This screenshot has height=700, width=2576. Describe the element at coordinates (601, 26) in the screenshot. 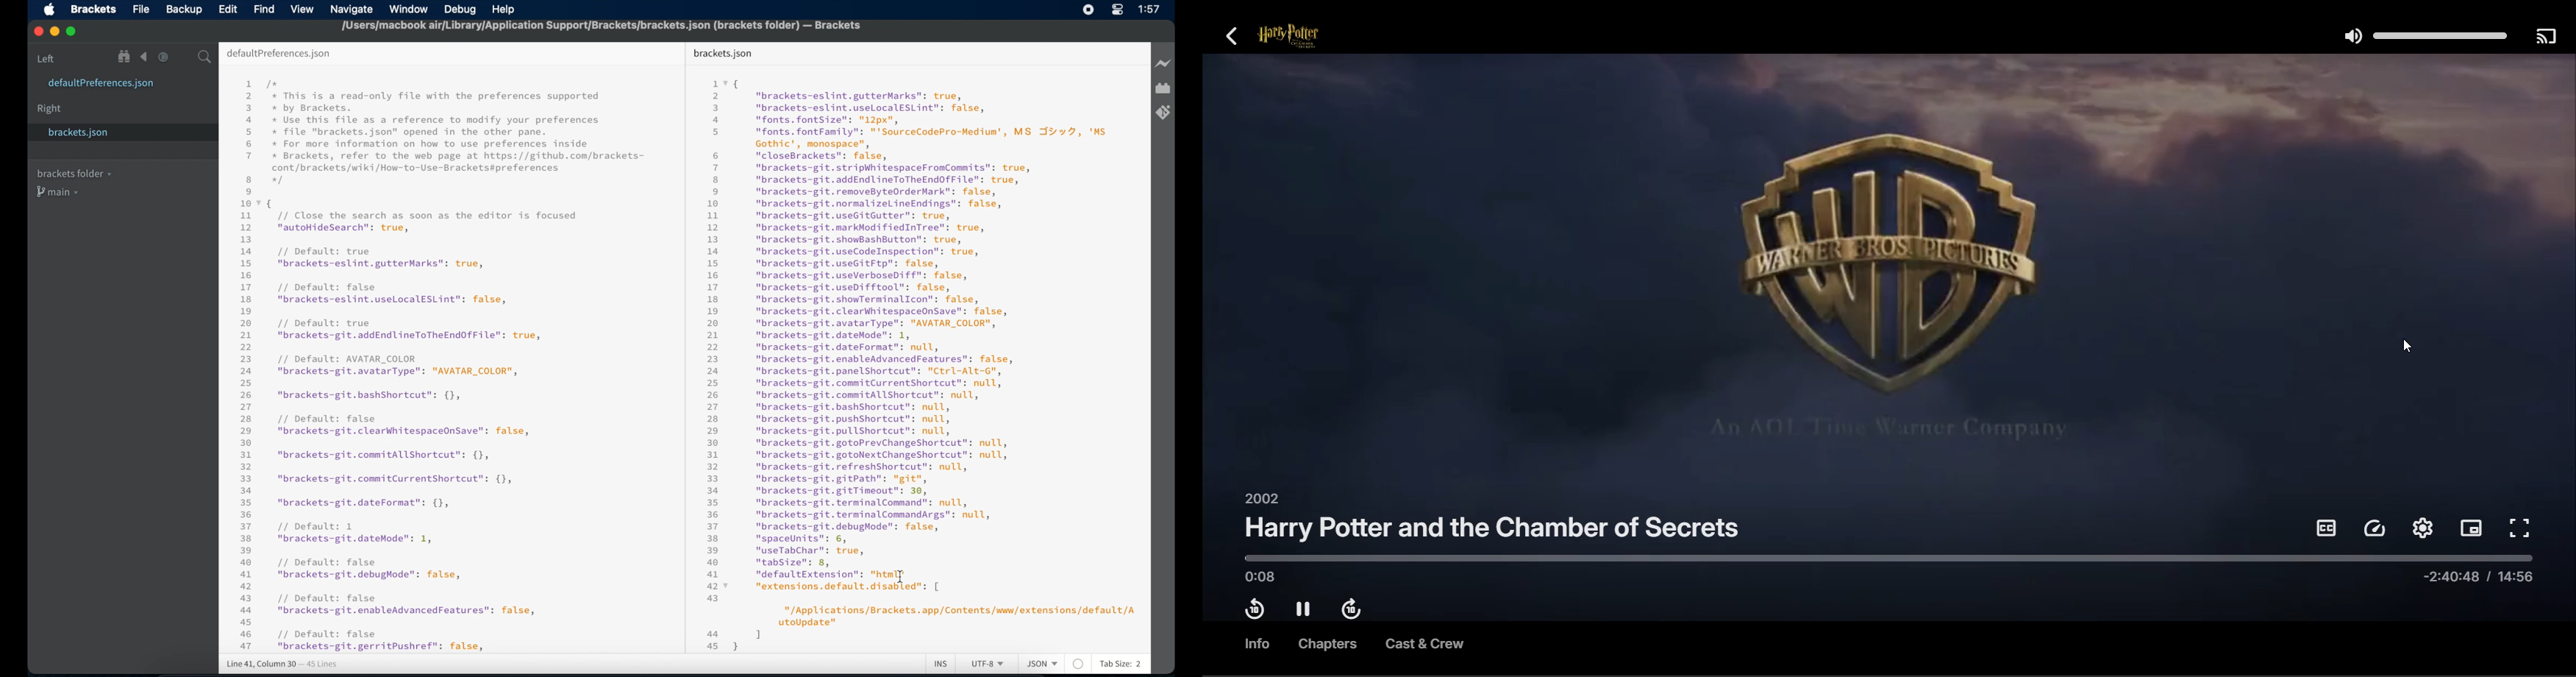

I see `[Users/macbook air/Library/Application Support/Brackets/brackets.json (brackets folder) — Brackets` at that location.